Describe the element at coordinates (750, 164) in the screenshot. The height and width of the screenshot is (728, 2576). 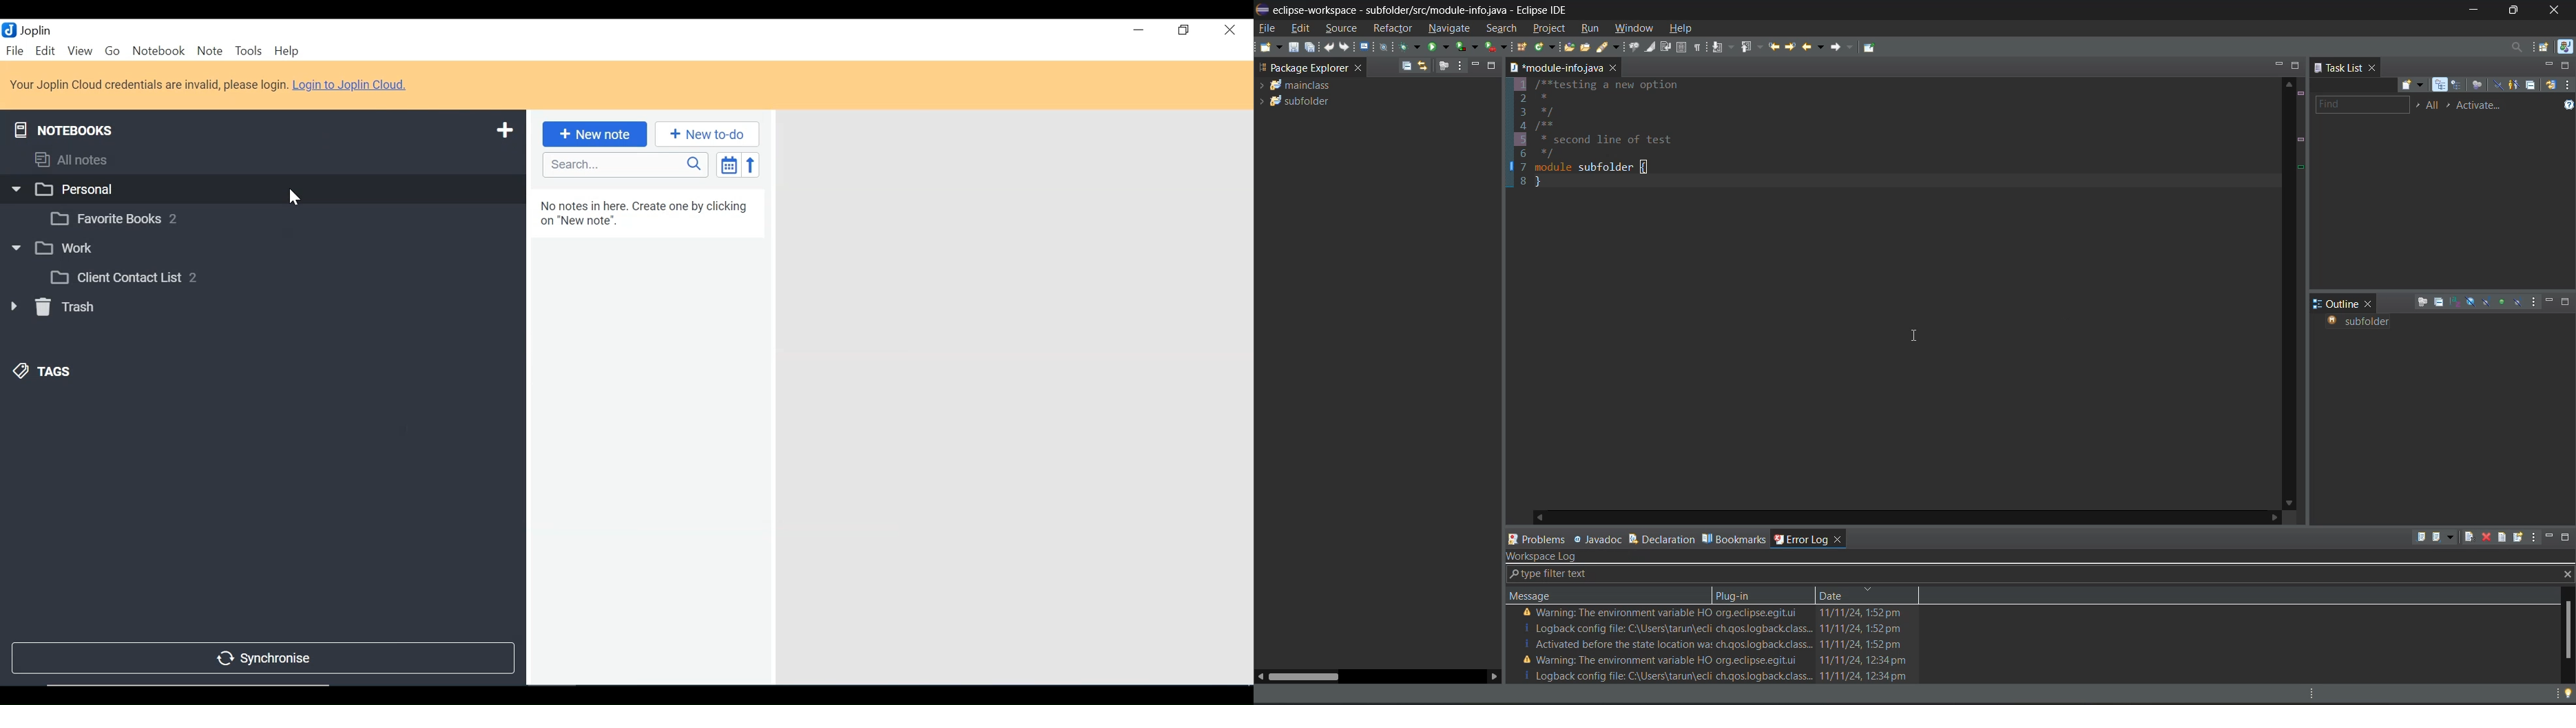
I see `Reverse Order` at that location.